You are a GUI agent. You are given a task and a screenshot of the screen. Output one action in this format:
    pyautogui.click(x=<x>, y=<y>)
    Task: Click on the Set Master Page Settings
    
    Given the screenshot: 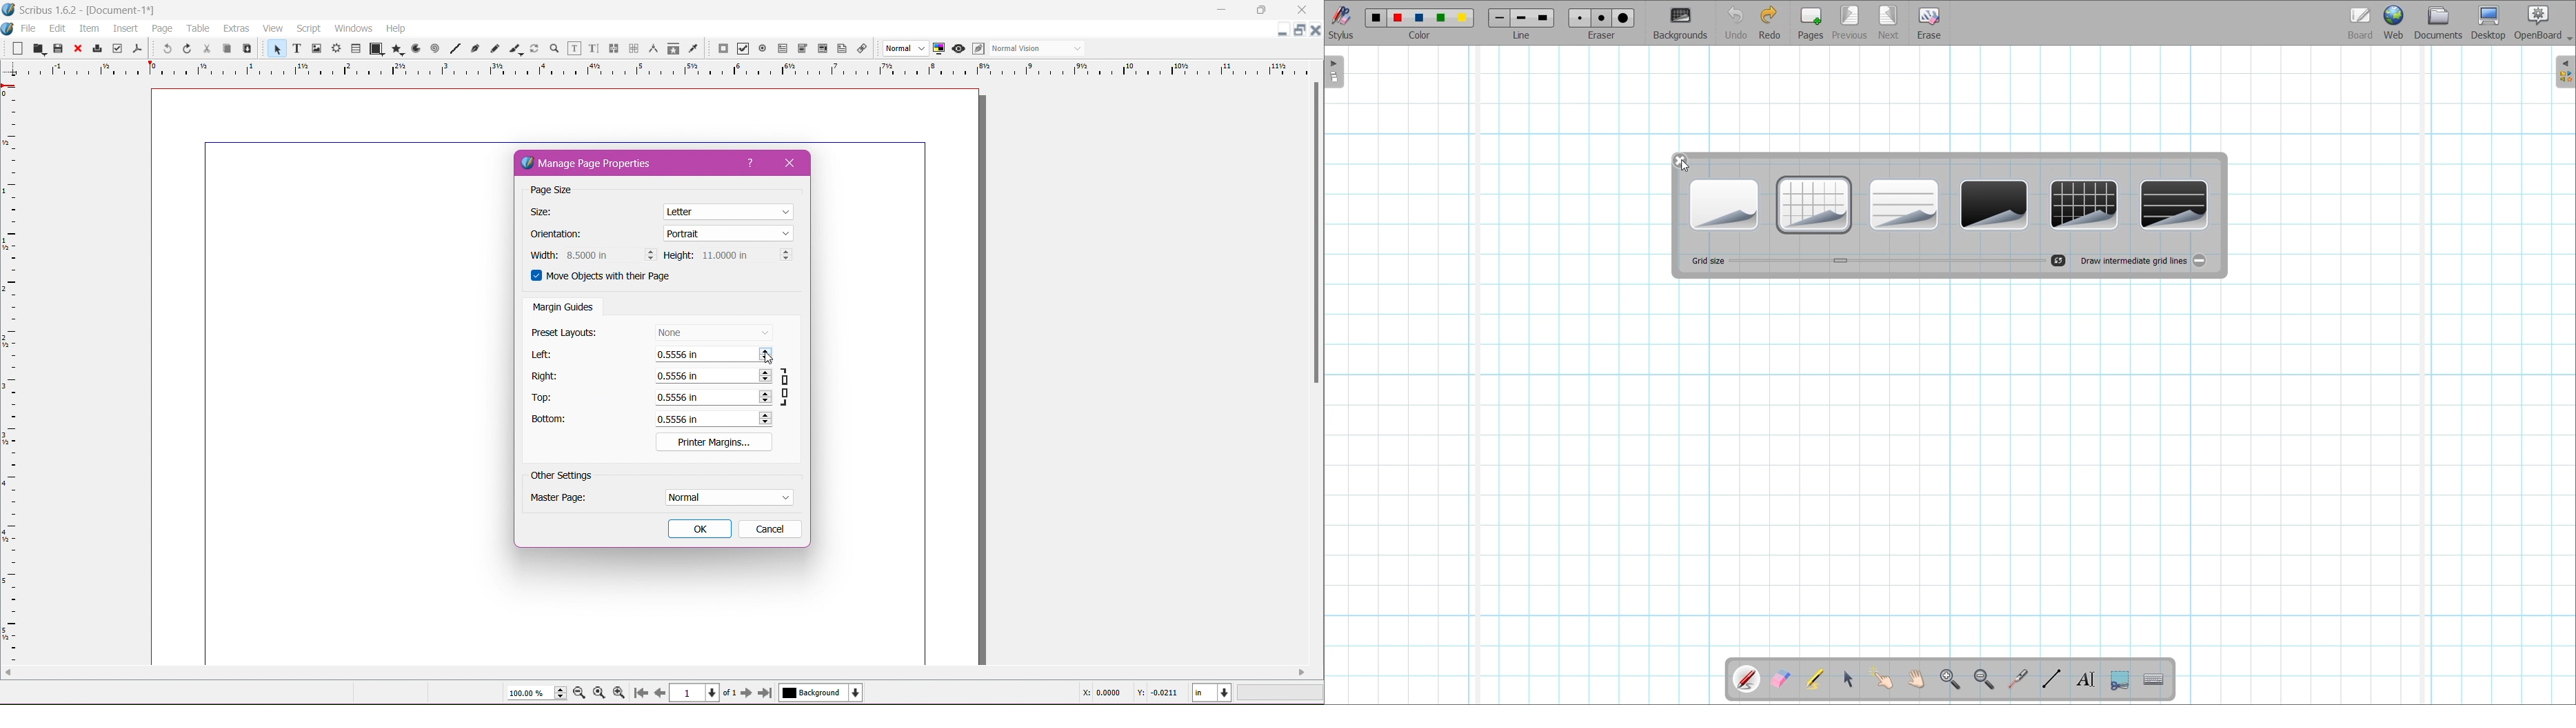 What is the action you would take?
    pyautogui.click(x=727, y=497)
    